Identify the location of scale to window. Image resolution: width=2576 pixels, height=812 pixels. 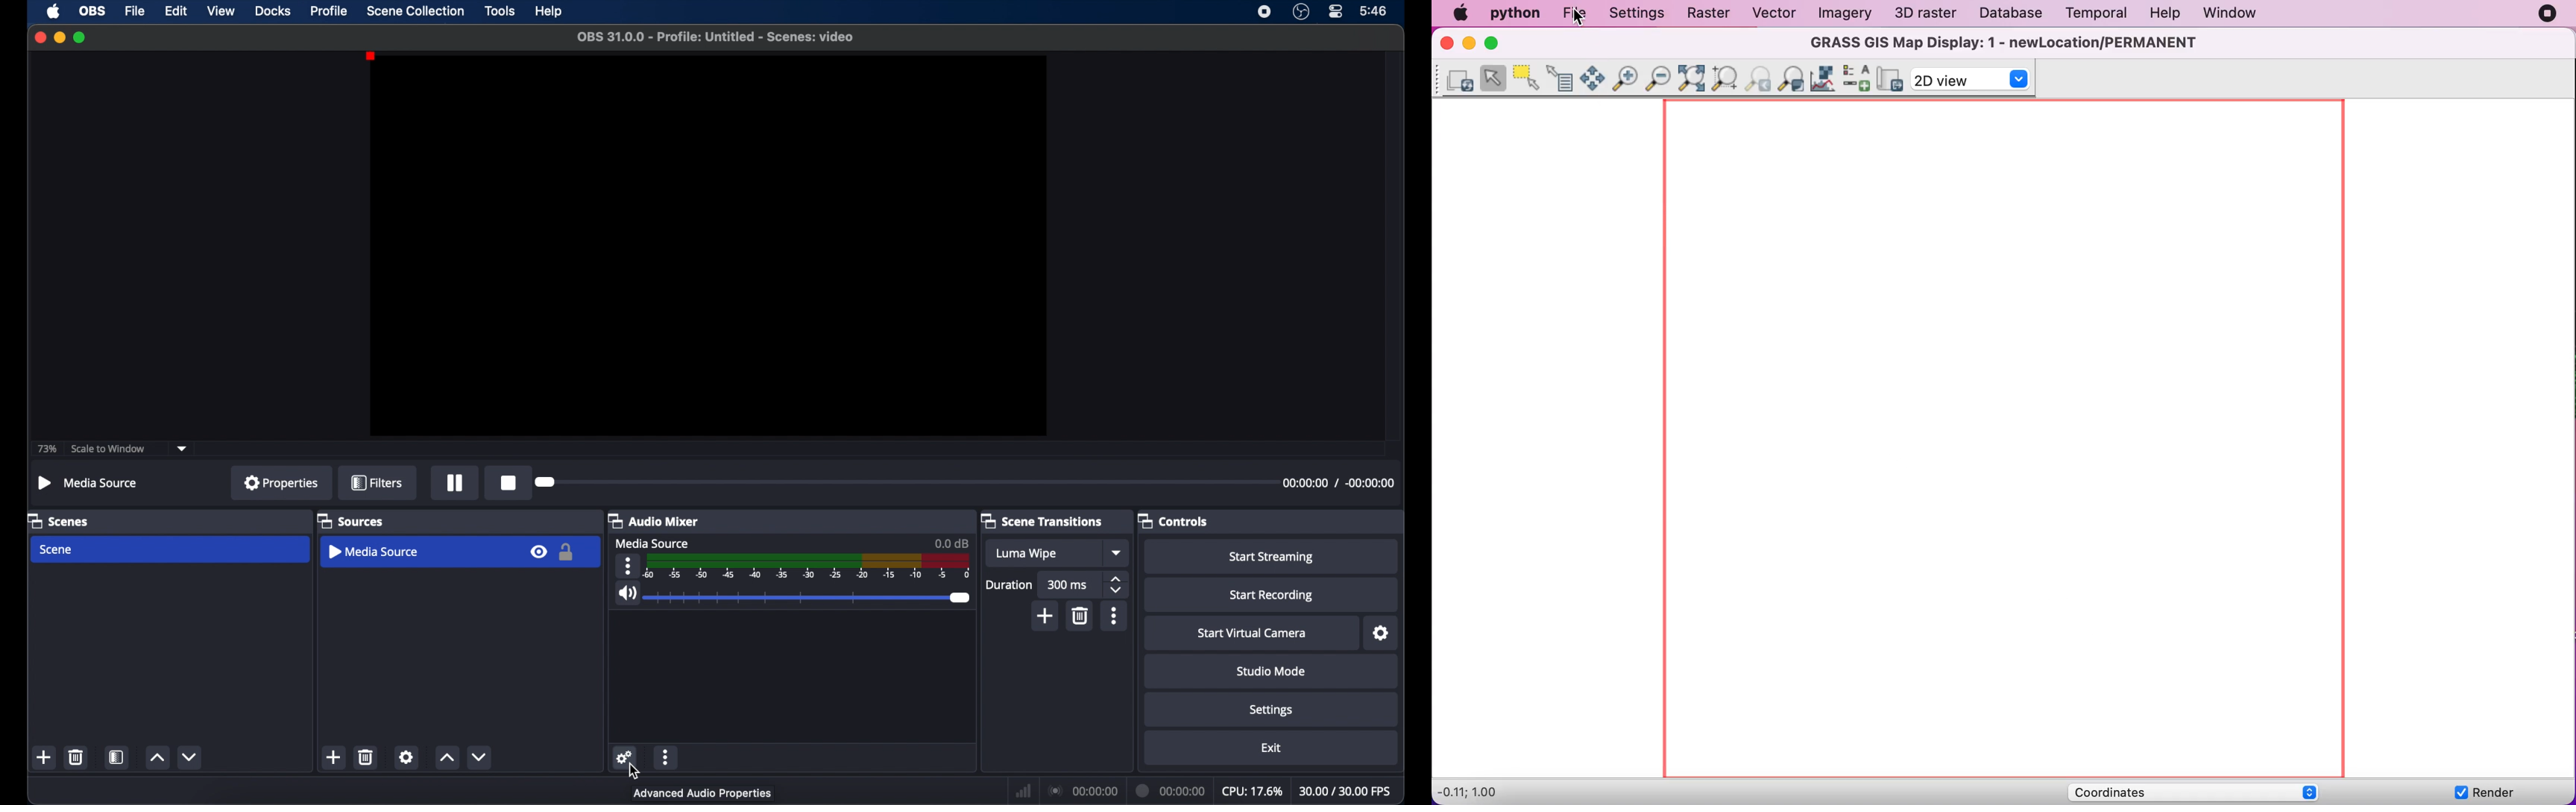
(107, 449).